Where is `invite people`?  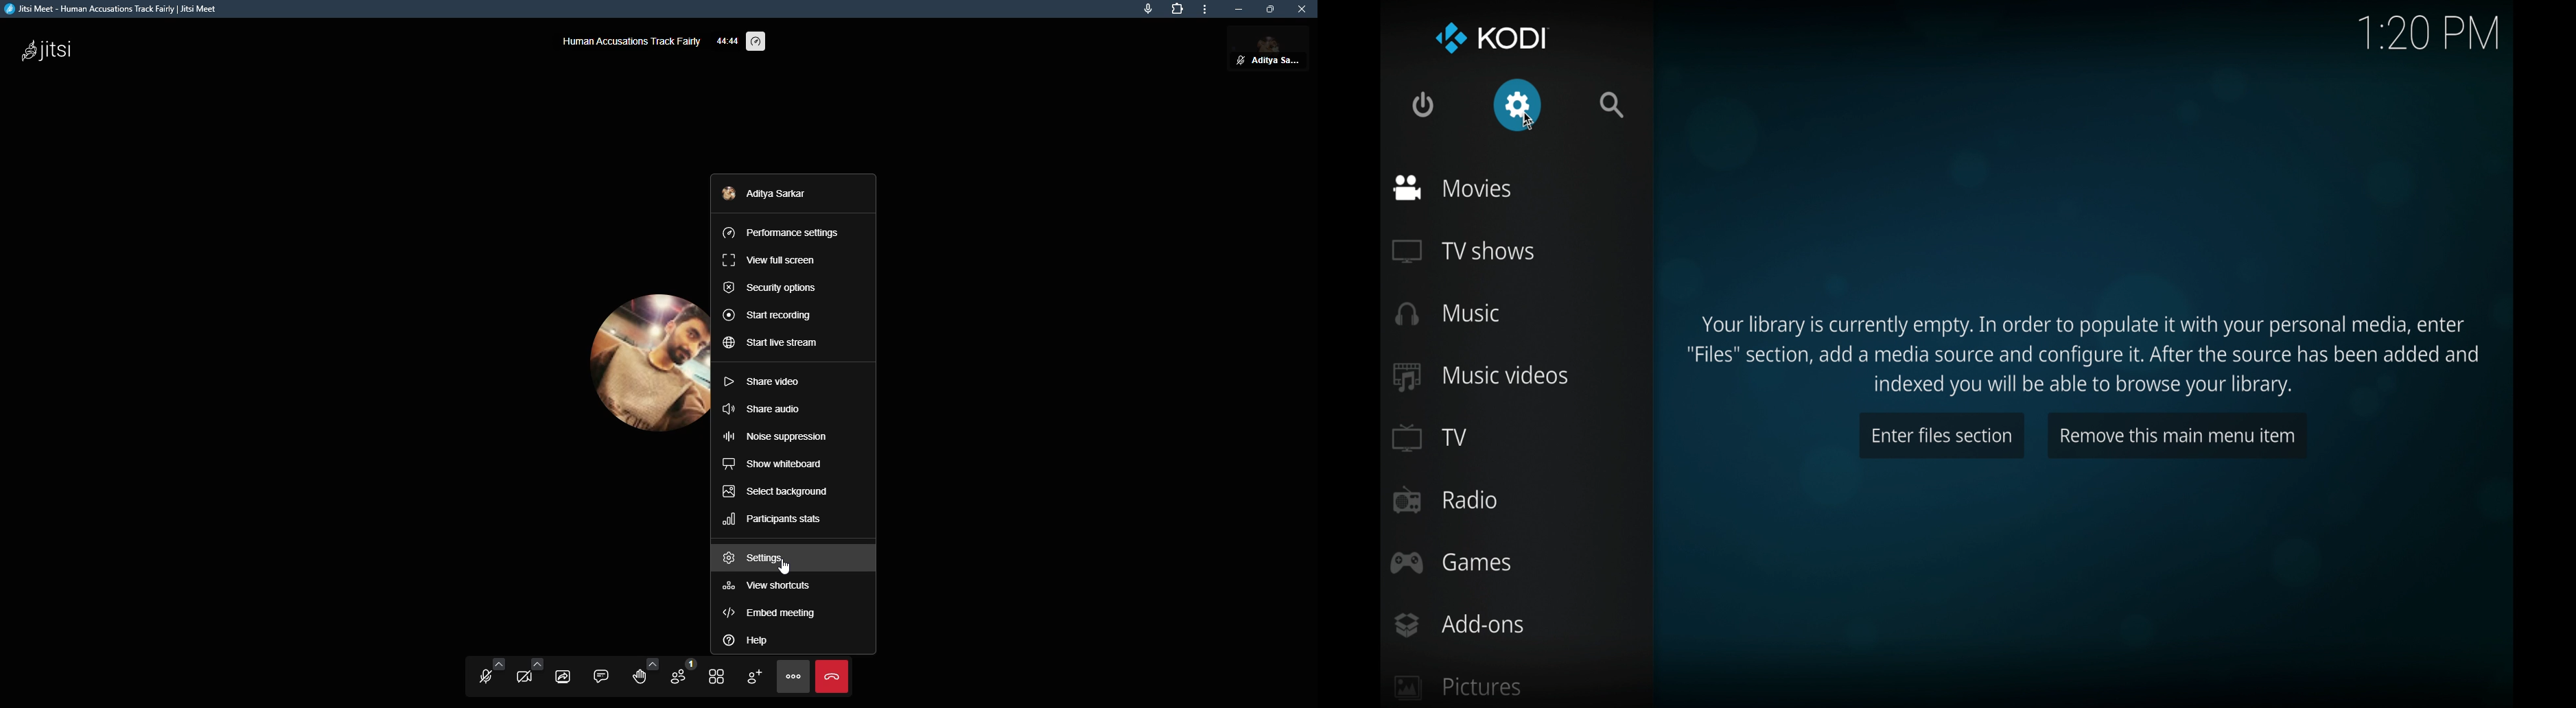
invite people is located at coordinates (753, 675).